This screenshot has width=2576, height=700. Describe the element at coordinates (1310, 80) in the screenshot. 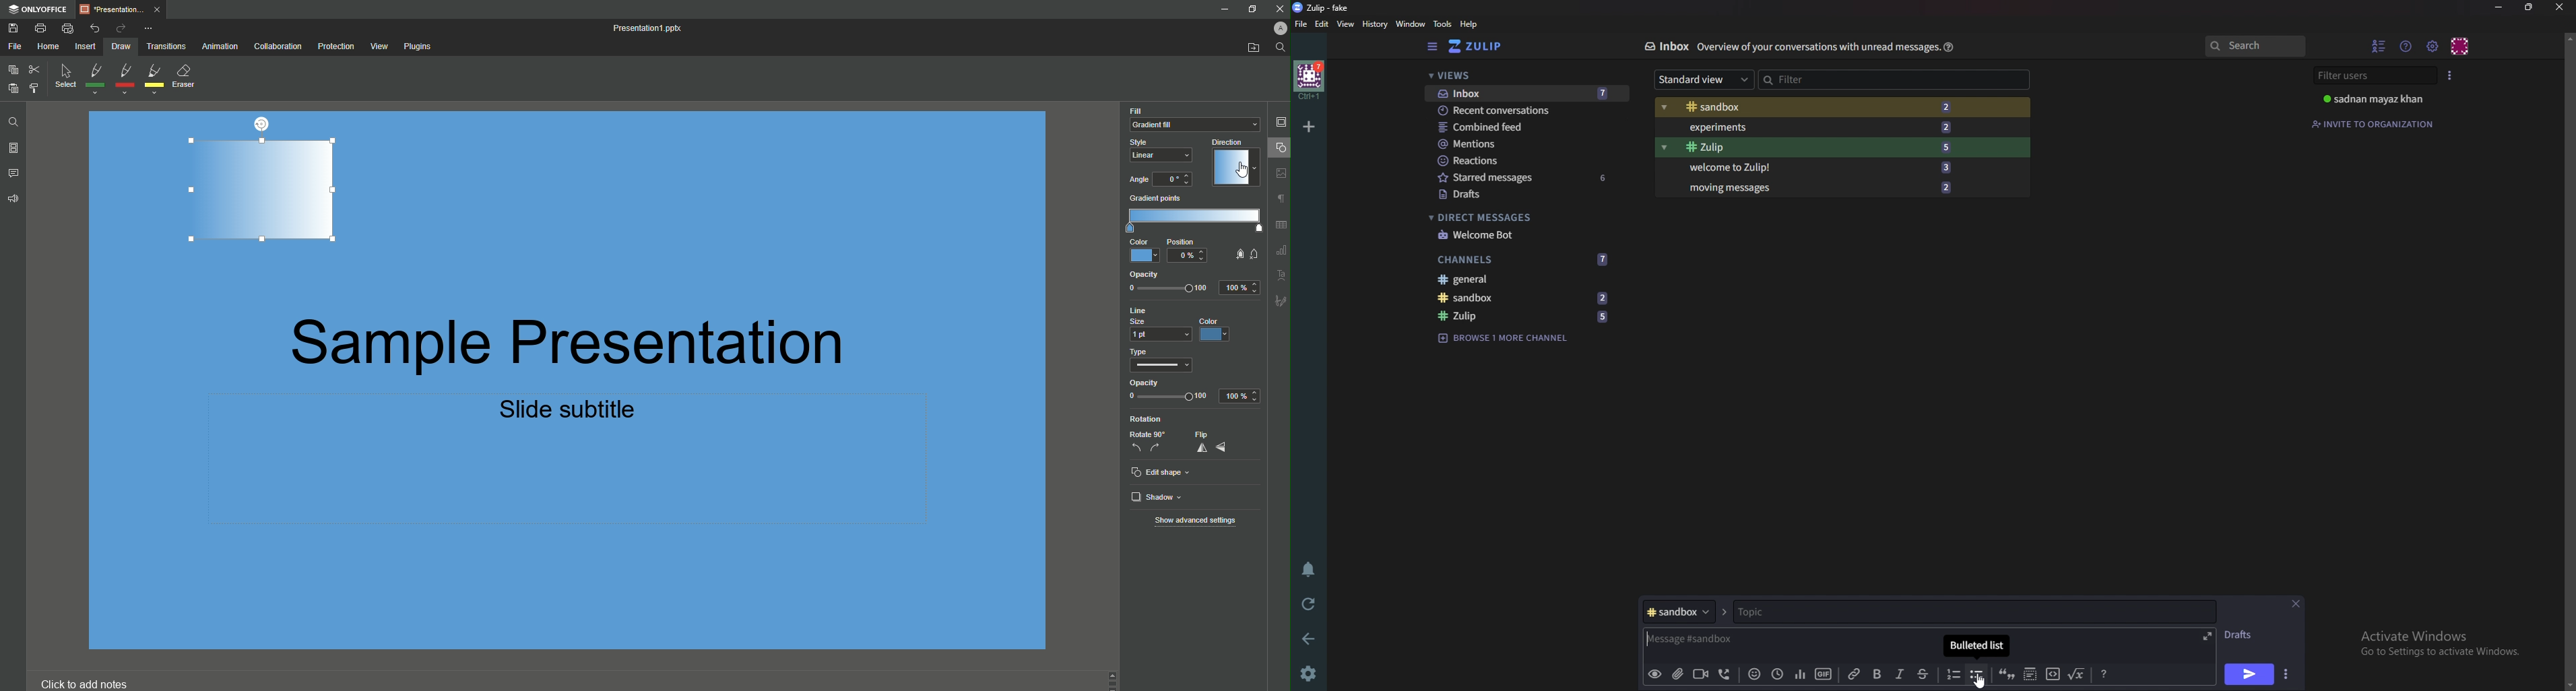

I see `Home` at that location.